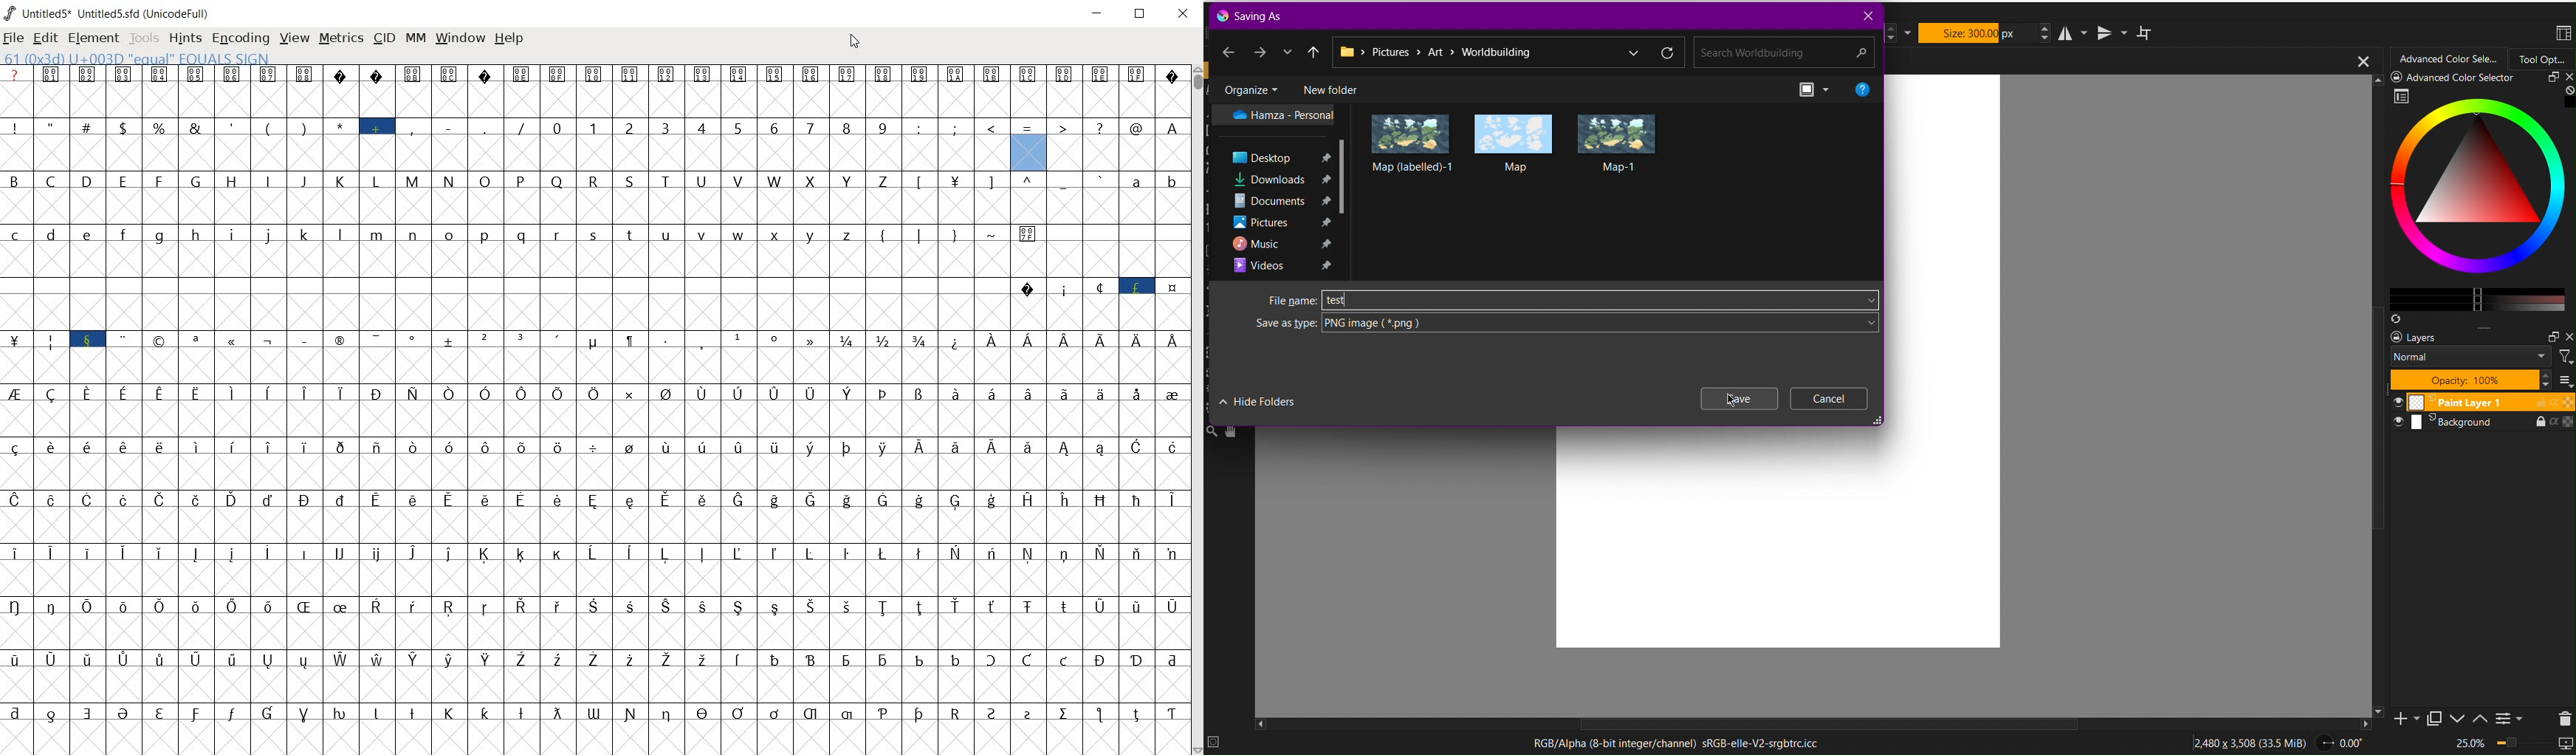  What do you see at coordinates (2473, 199) in the screenshot?
I see `Advanced Color Selector` at bounding box center [2473, 199].